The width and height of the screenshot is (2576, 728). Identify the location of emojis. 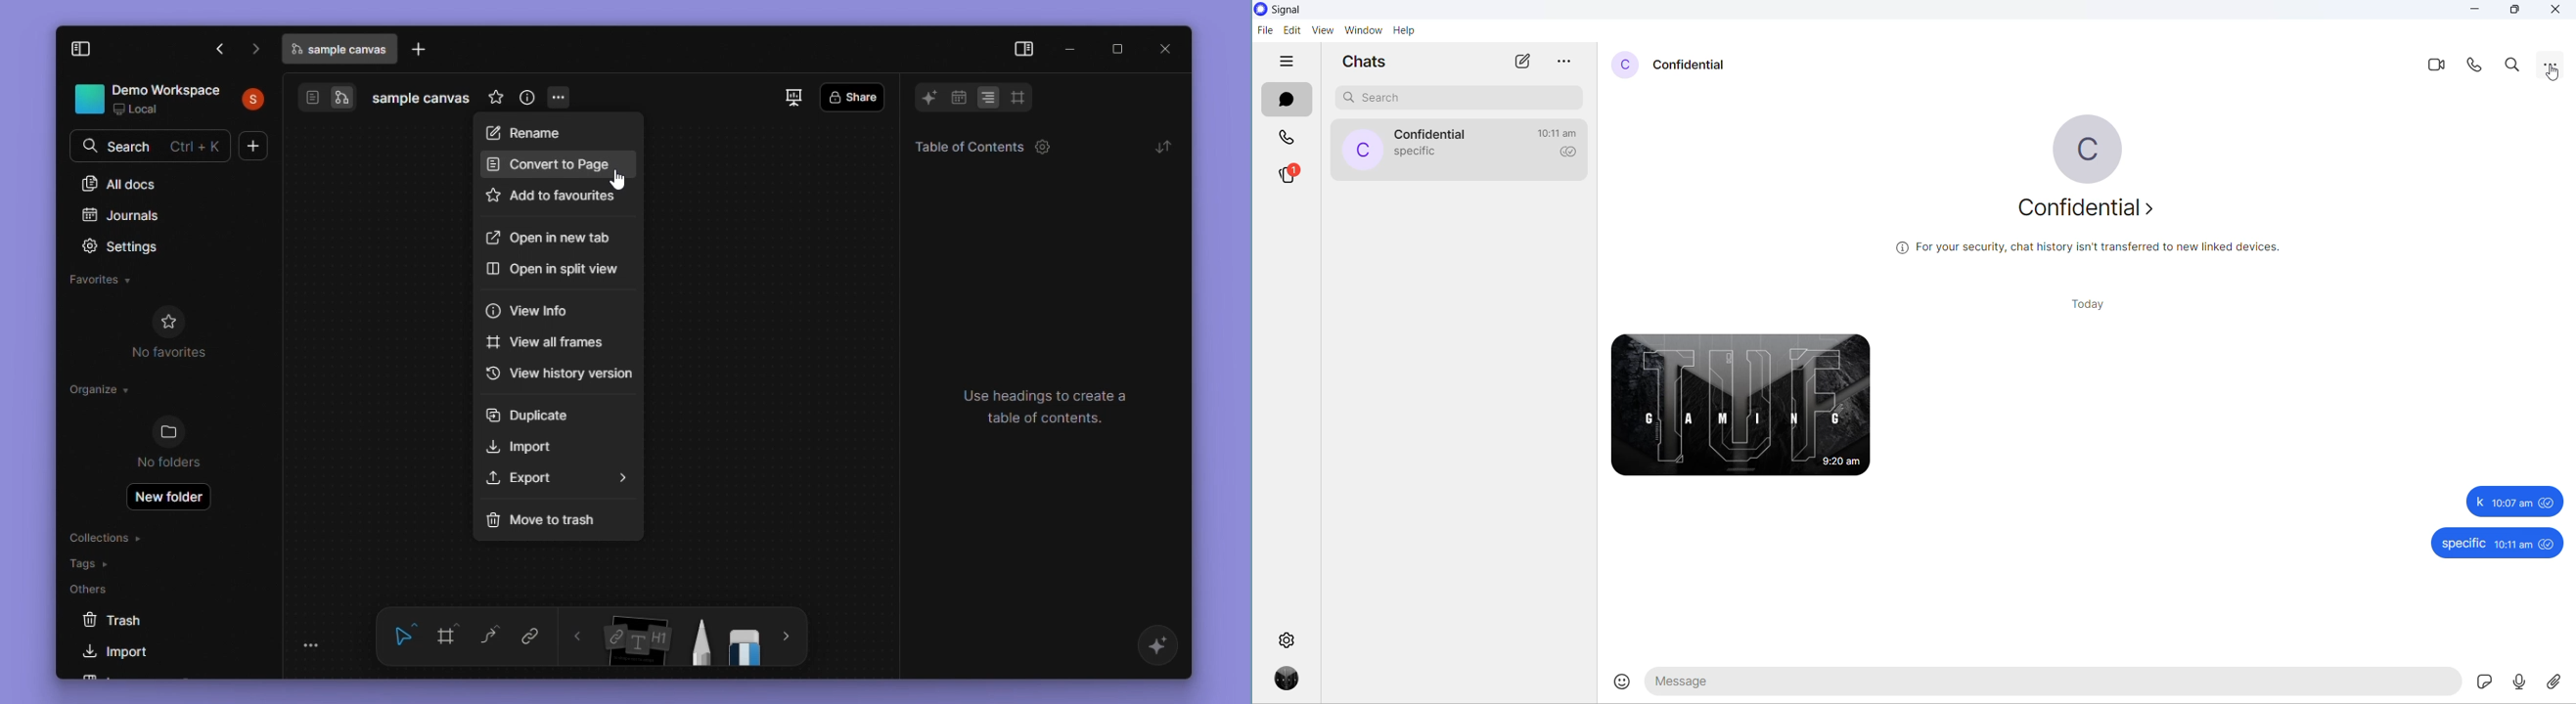
(1618, 685).